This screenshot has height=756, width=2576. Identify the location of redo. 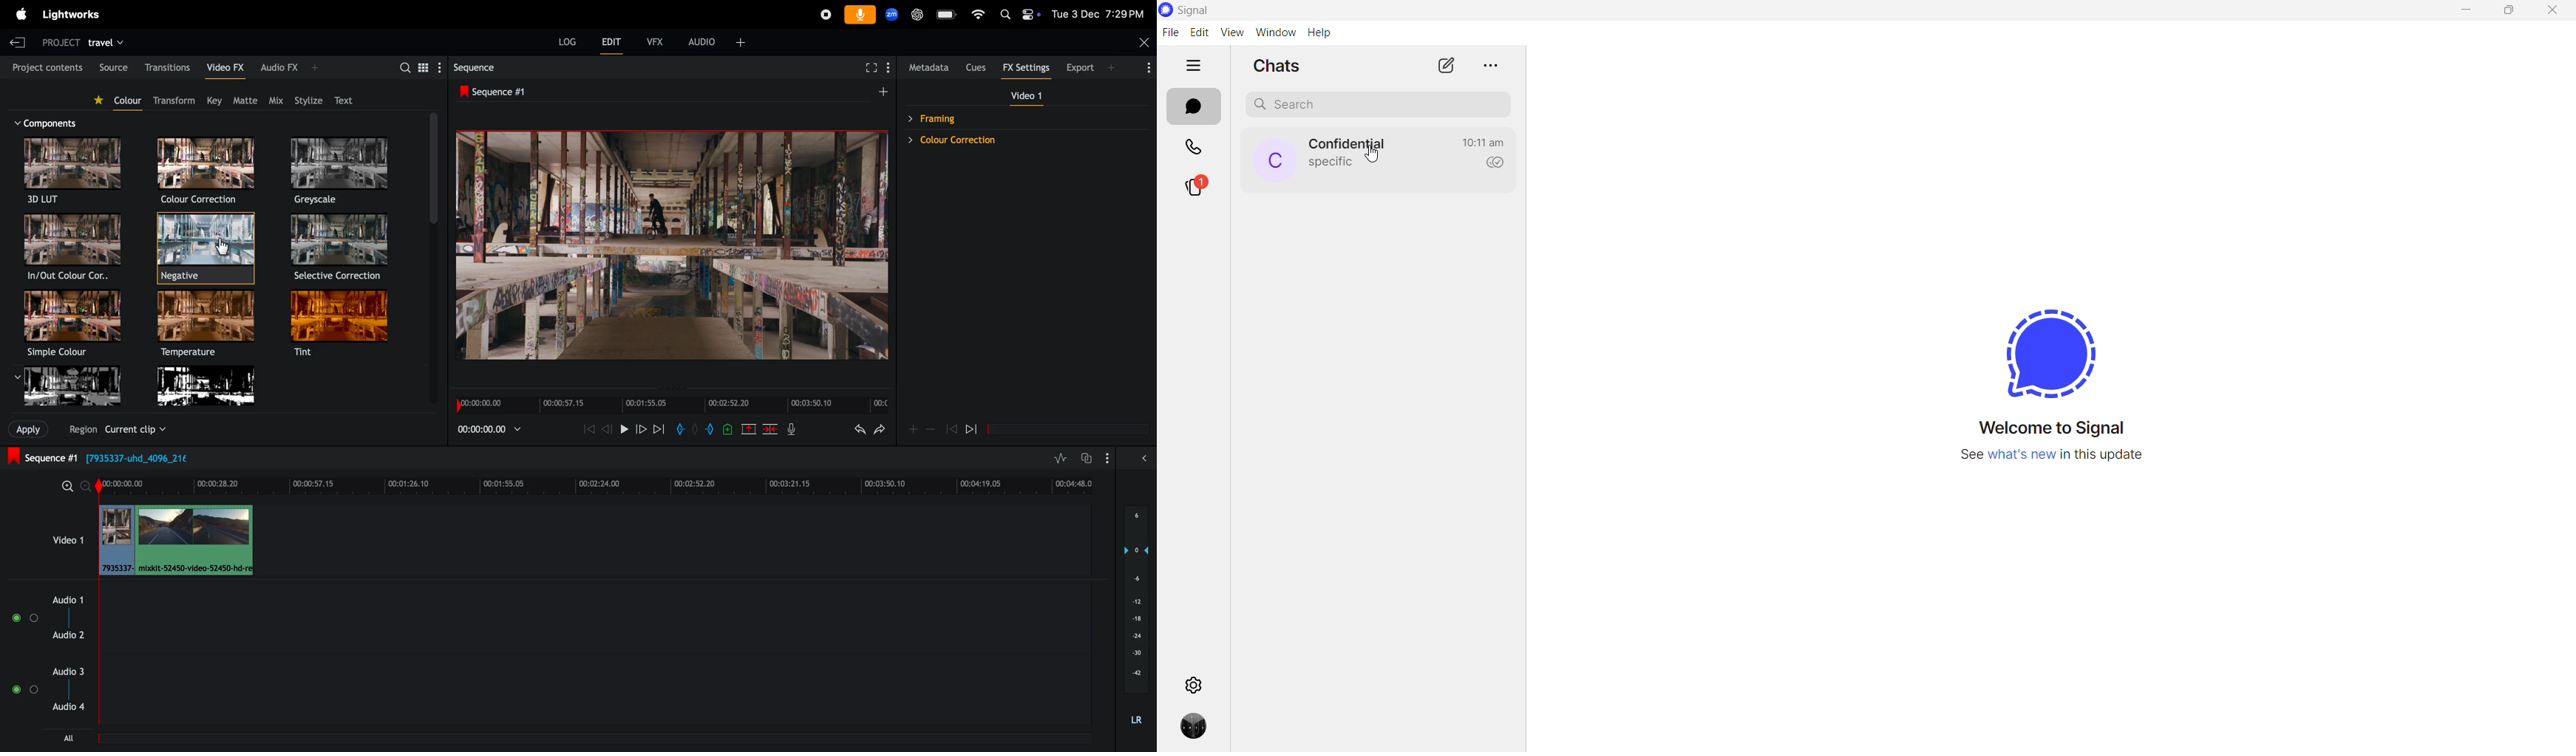
(880, 430).